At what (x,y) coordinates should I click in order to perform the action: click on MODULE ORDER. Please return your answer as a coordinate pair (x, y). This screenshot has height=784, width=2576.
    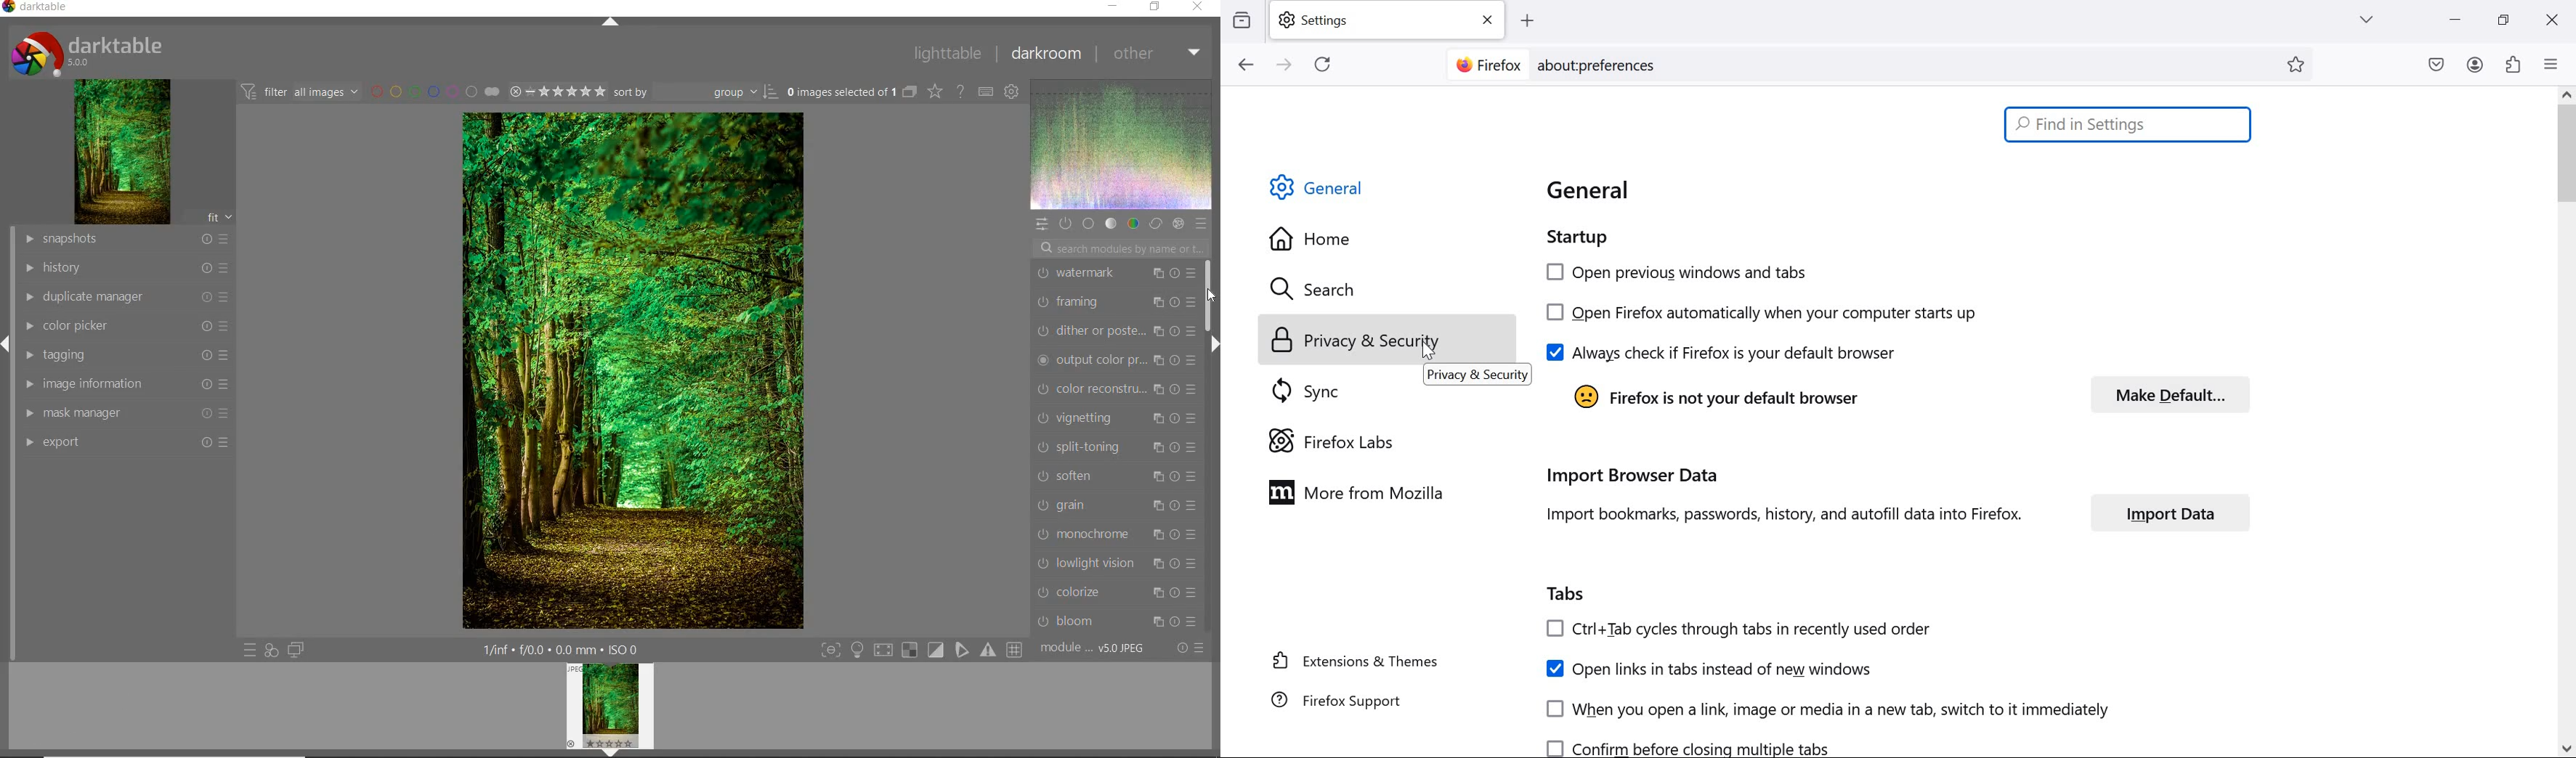
    Looking at the image, I should click on (1094, 648).